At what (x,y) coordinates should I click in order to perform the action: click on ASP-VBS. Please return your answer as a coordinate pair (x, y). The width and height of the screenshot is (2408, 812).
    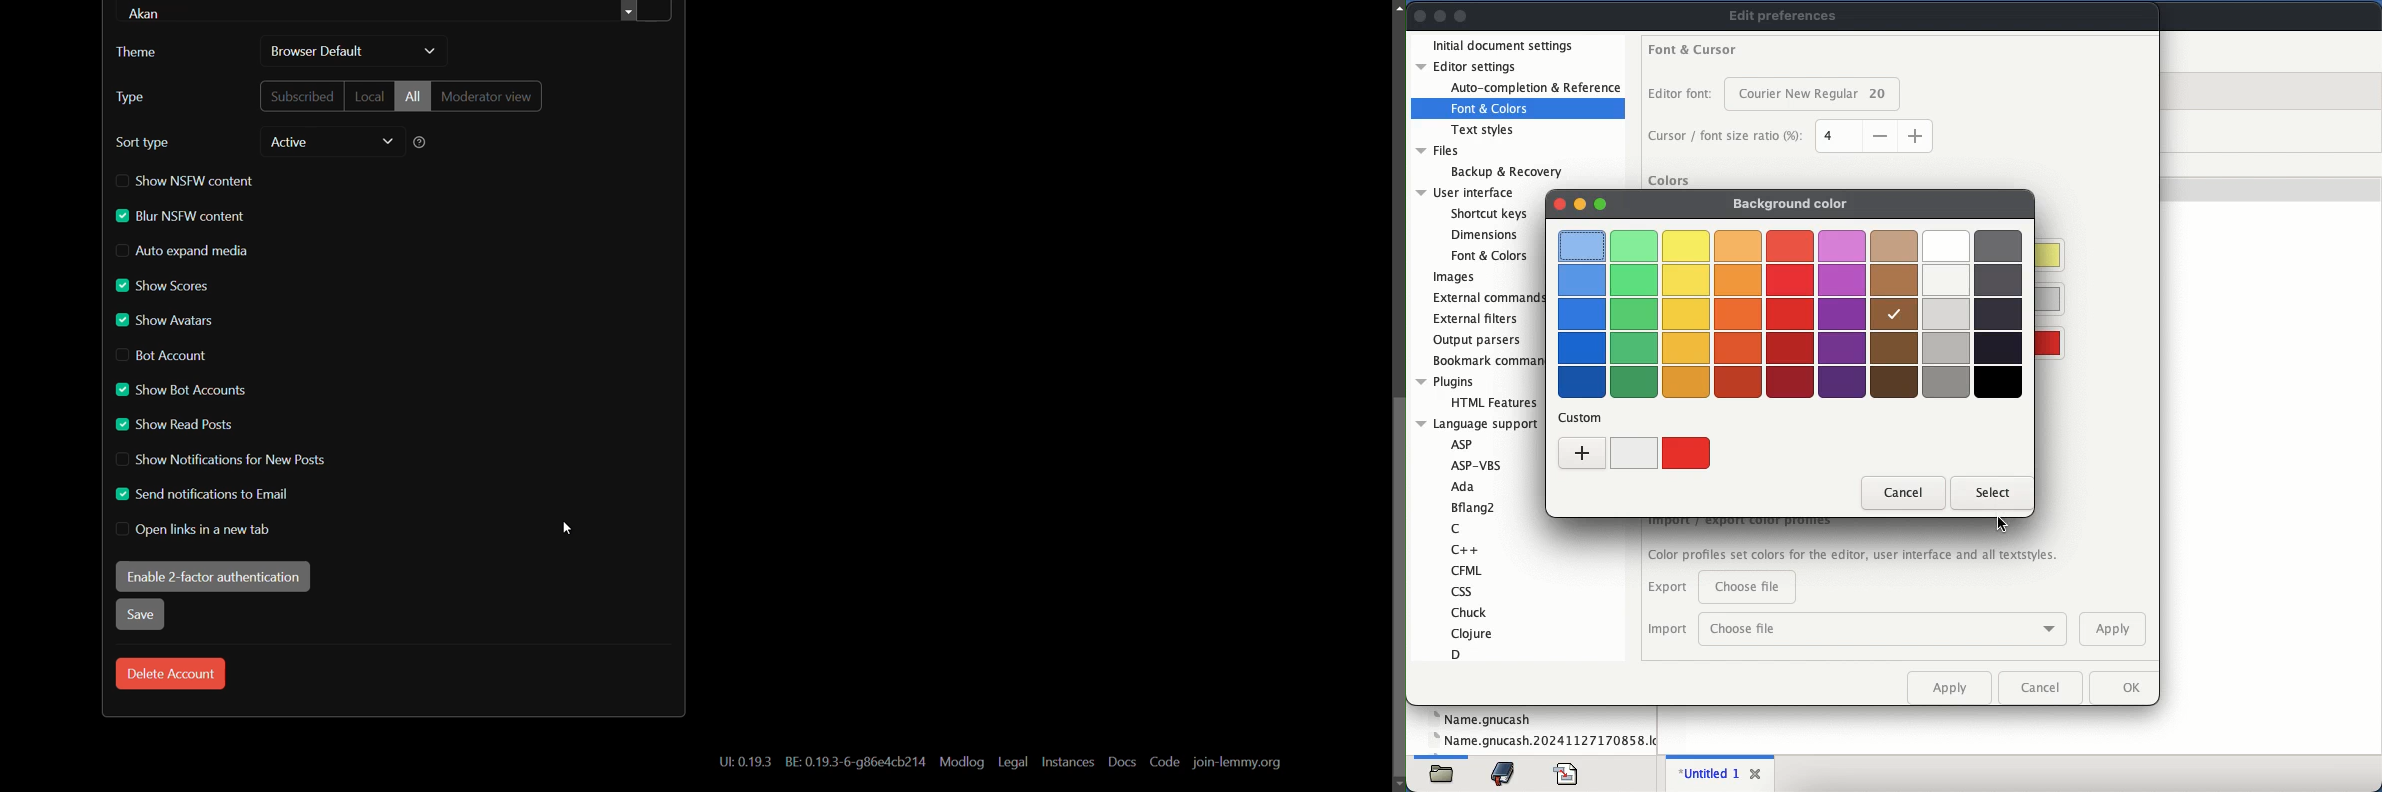
    Looking at the image, I should click on (1478, 464).